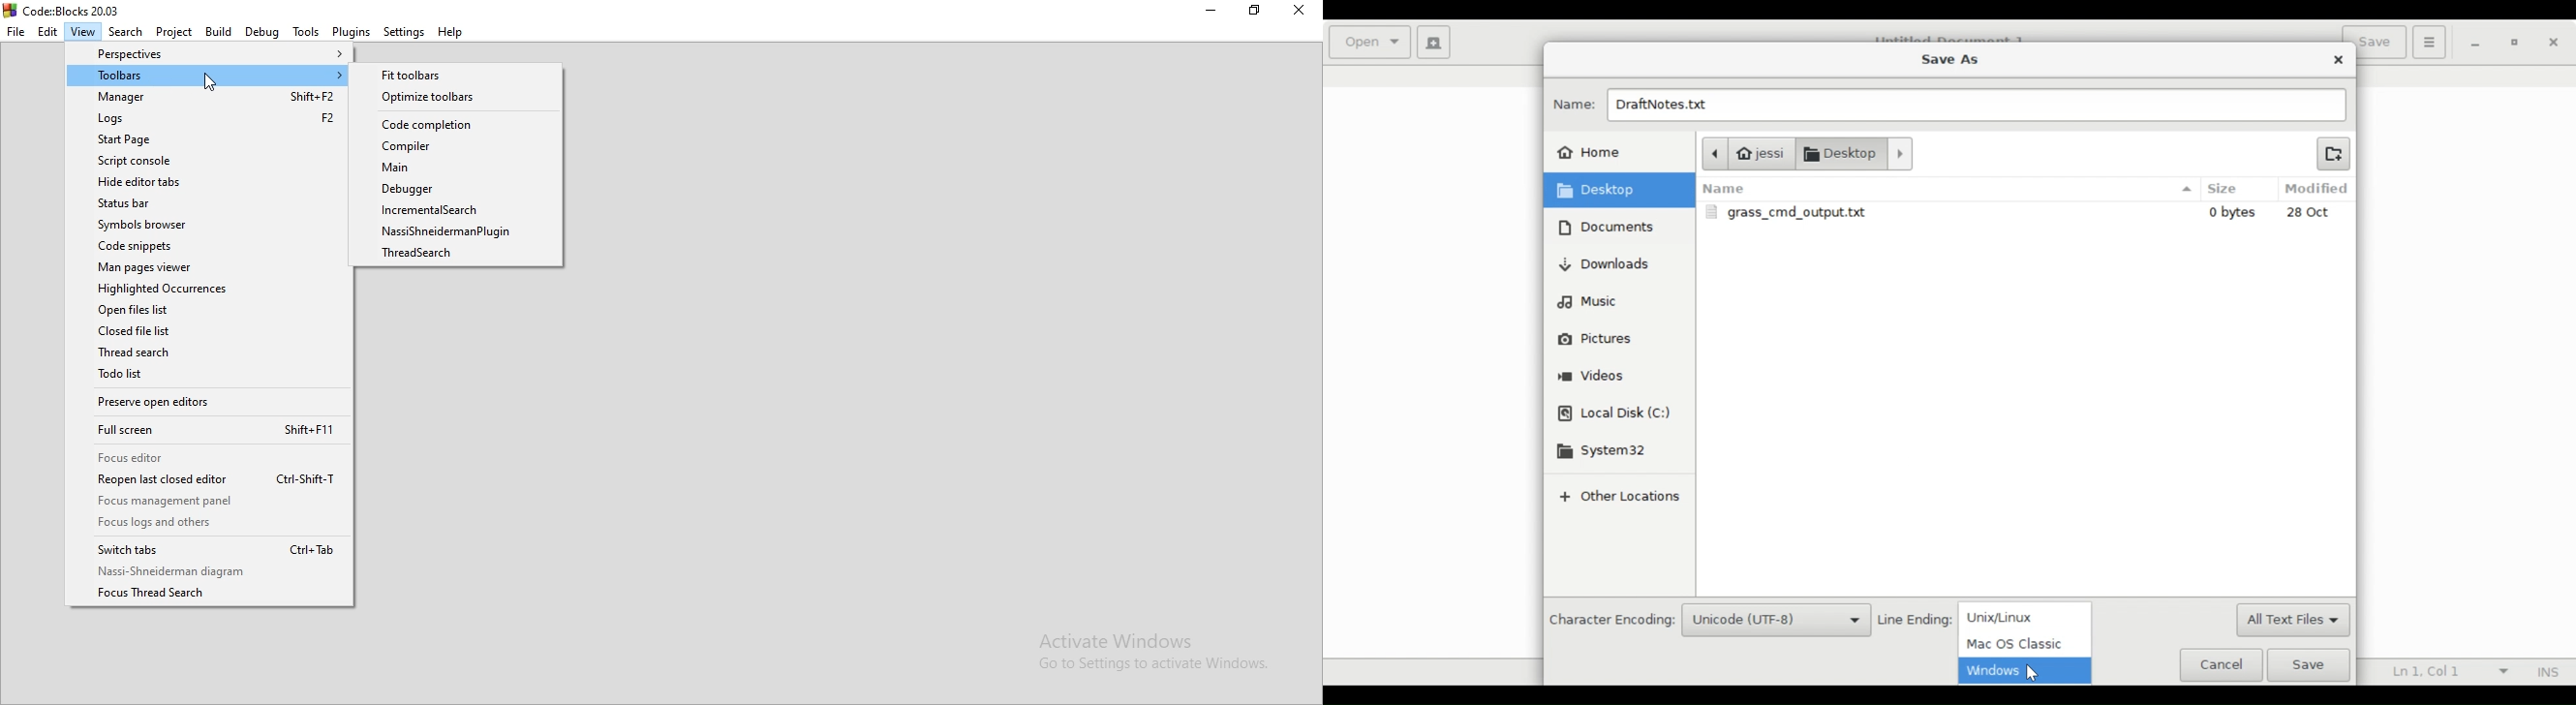 The height and width of the screenshot is (728, 2576). What do you see at coordinates (212, 433) in the screenshot?
I see `Full screen` at bounding box center [212, 433].